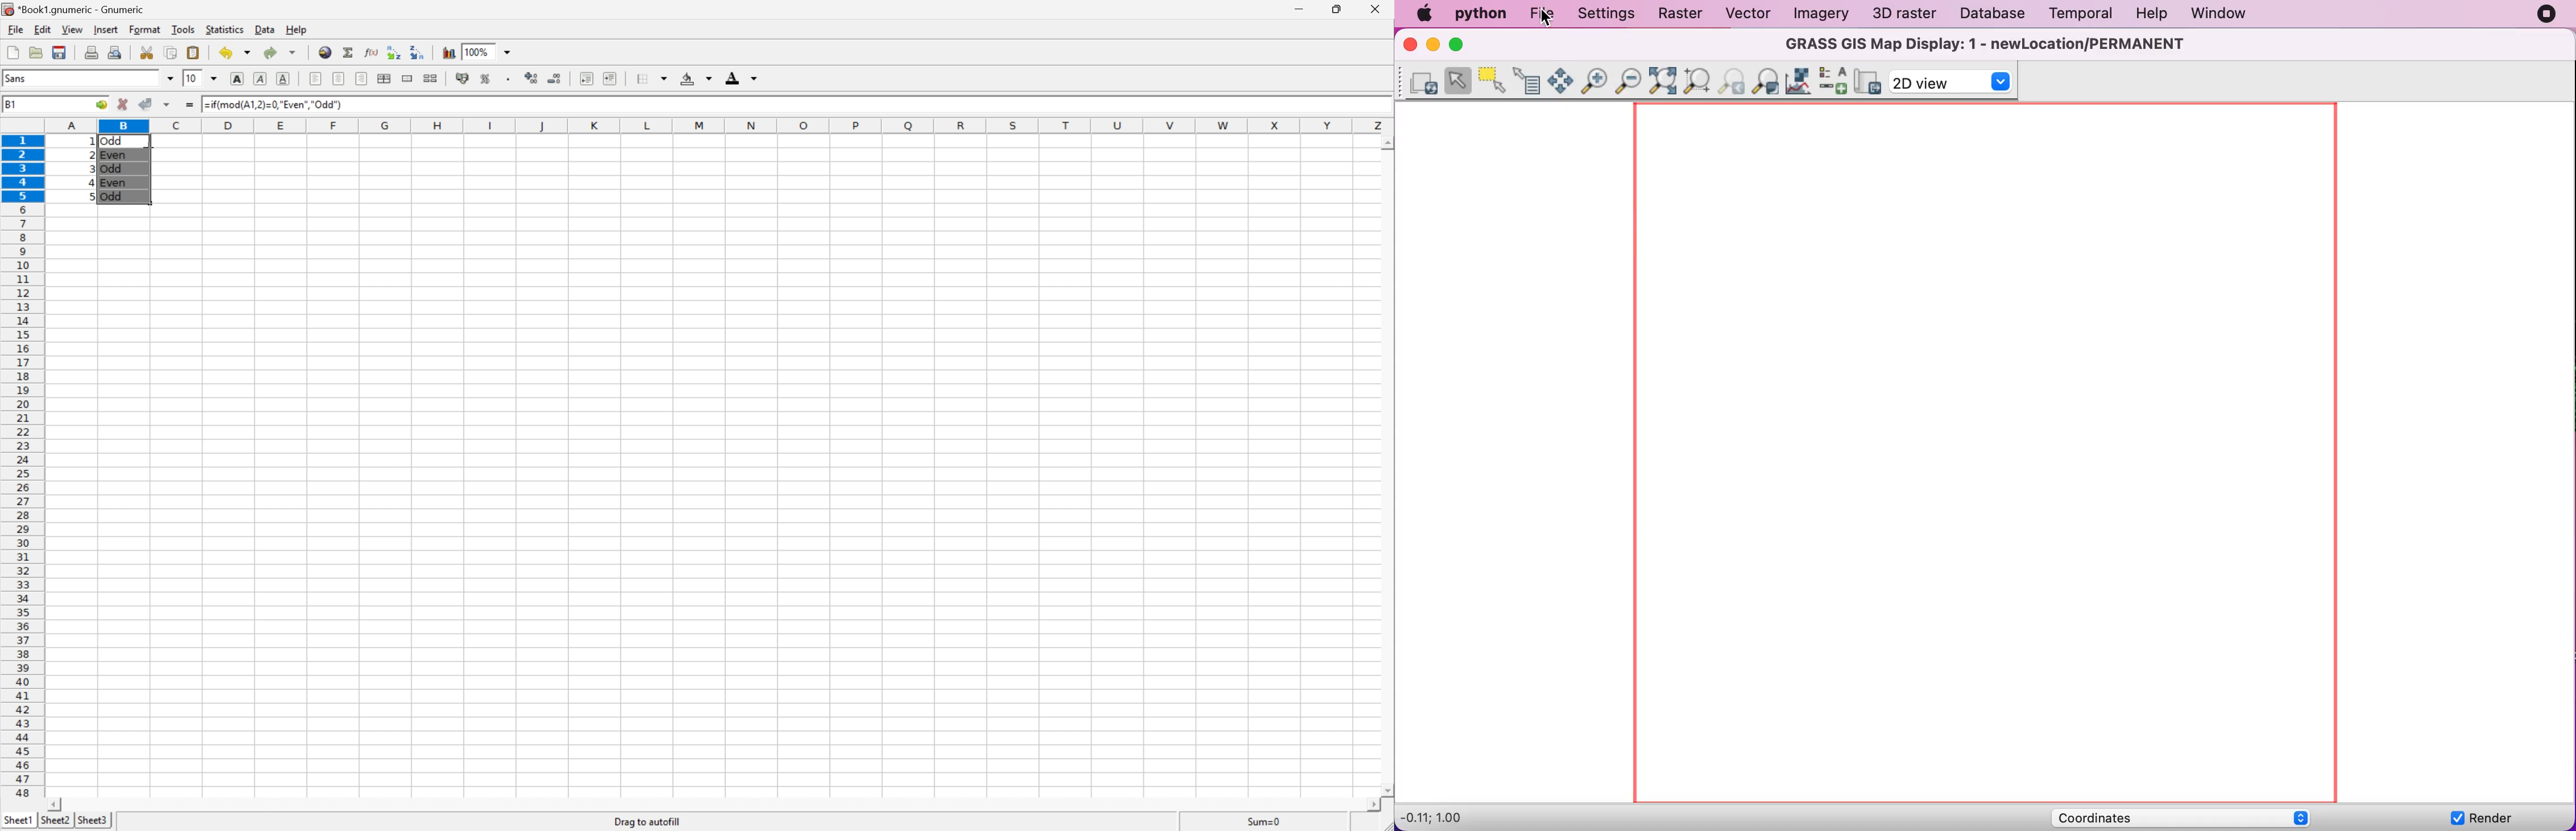 Image resolution: width=2576 pixels, height=840 pixels. I want to click on Format selection as percentage, so click(485, 80).